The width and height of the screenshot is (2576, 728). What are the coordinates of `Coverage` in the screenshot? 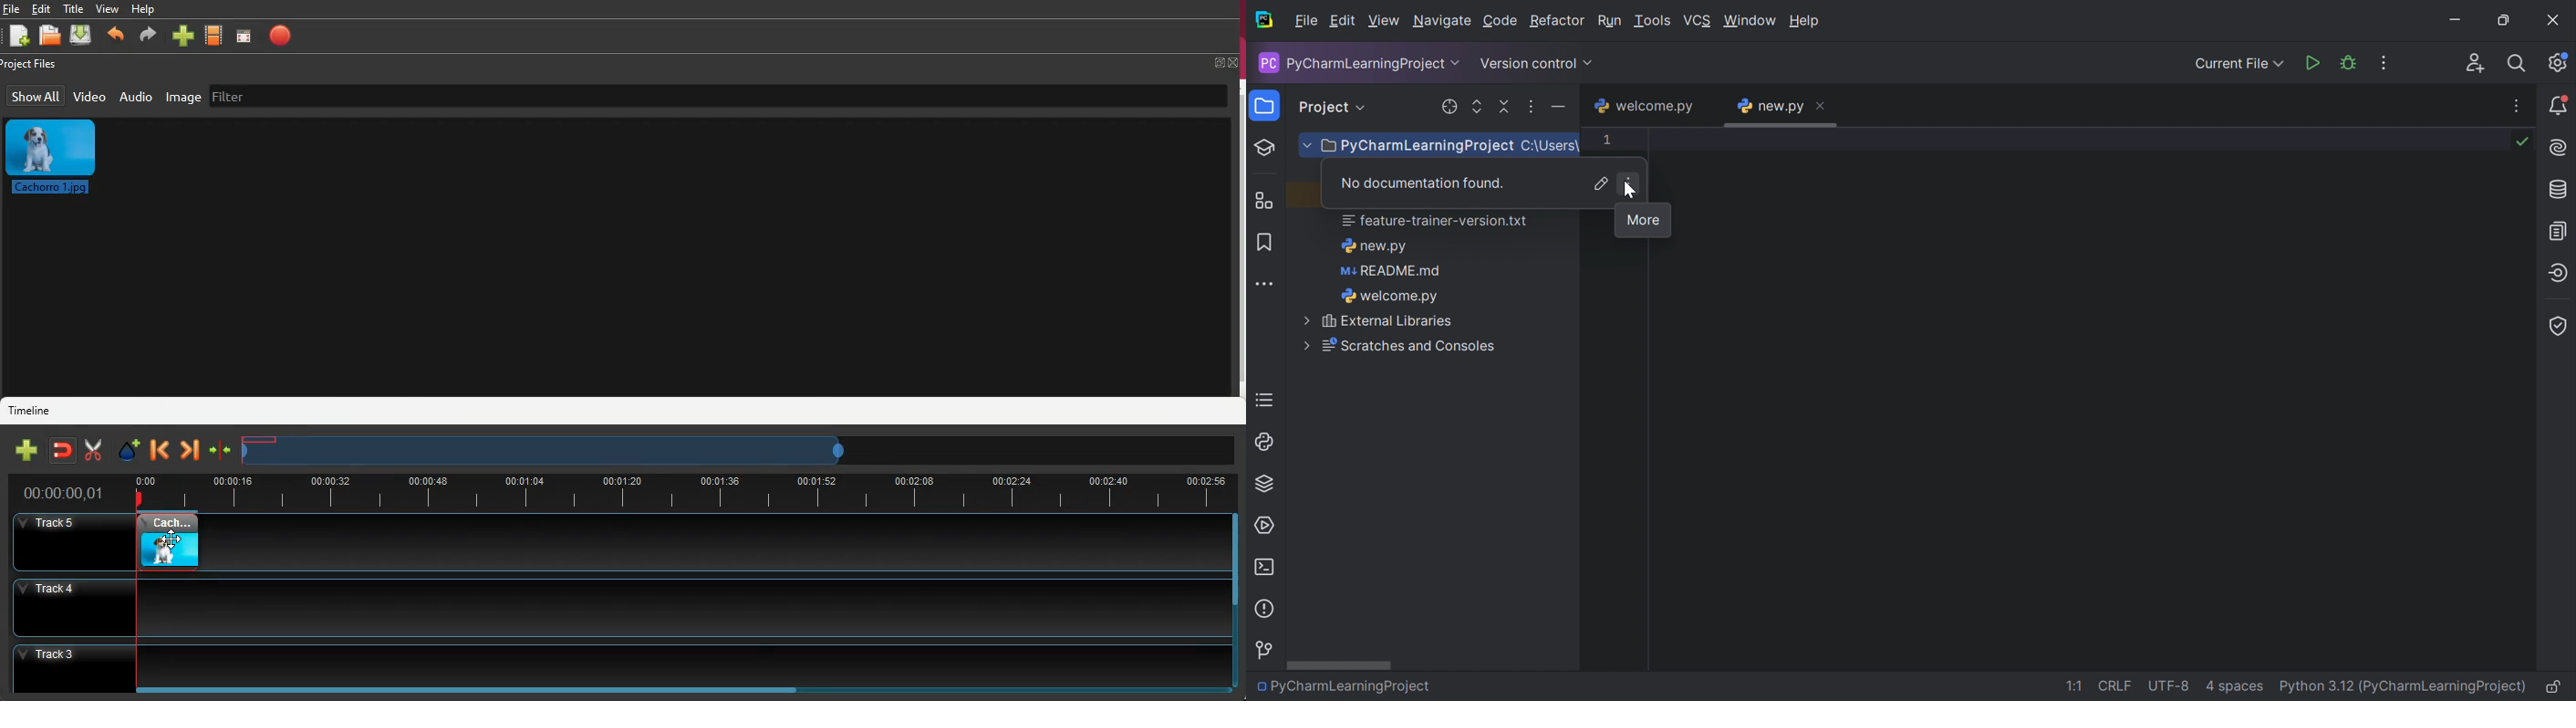 It's located at (2558, 326).